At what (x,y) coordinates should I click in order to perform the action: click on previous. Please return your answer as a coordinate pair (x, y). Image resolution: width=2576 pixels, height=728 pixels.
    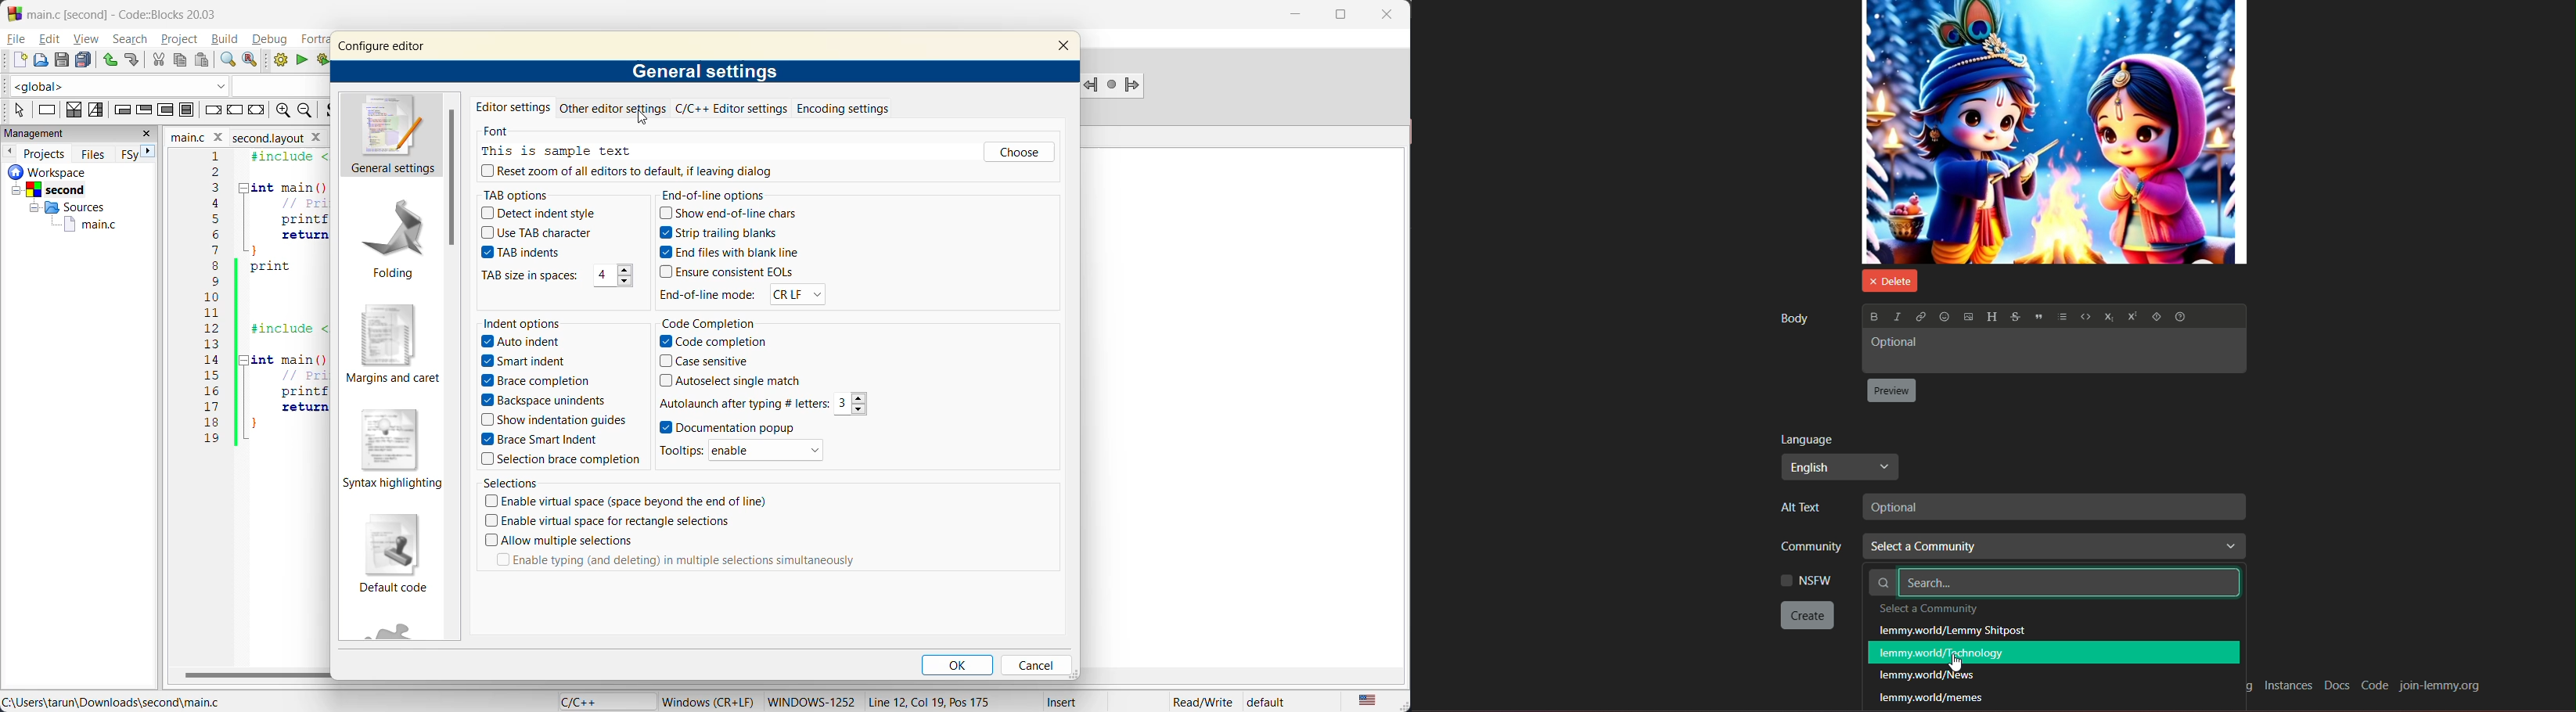
    Looking at the image, I should click on (11, 153).